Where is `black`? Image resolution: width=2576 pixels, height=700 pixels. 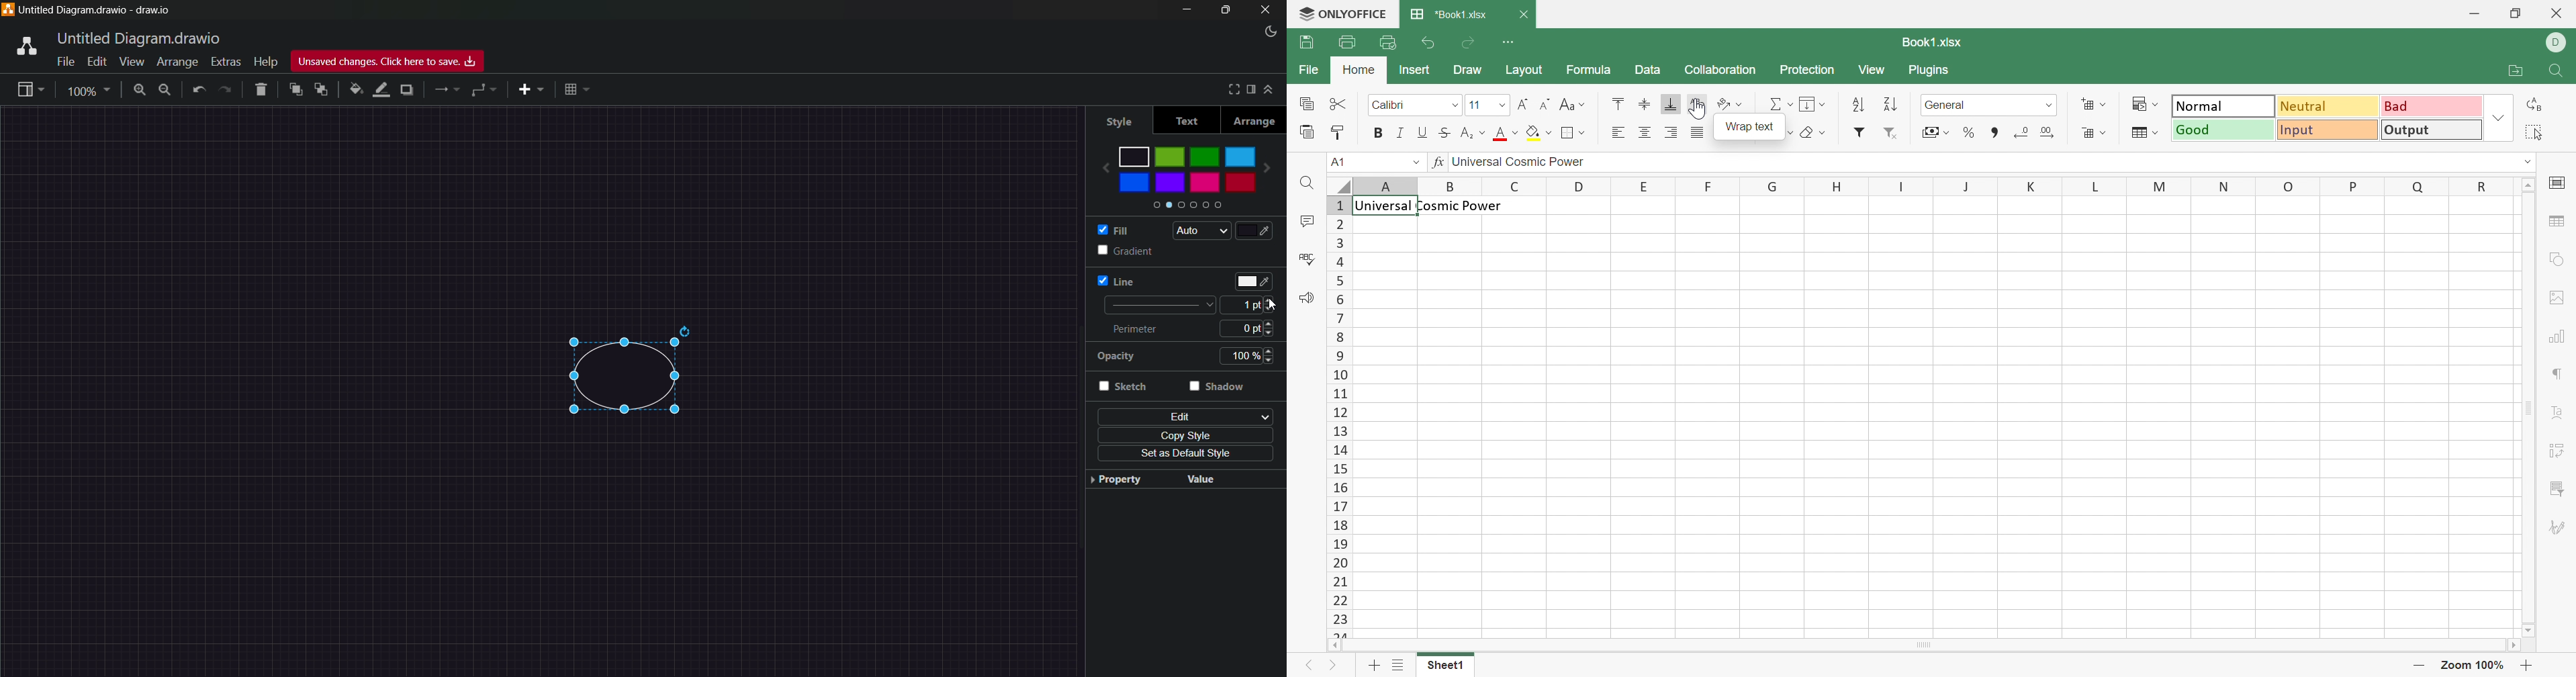 black is located at coordinates (1133, 156).